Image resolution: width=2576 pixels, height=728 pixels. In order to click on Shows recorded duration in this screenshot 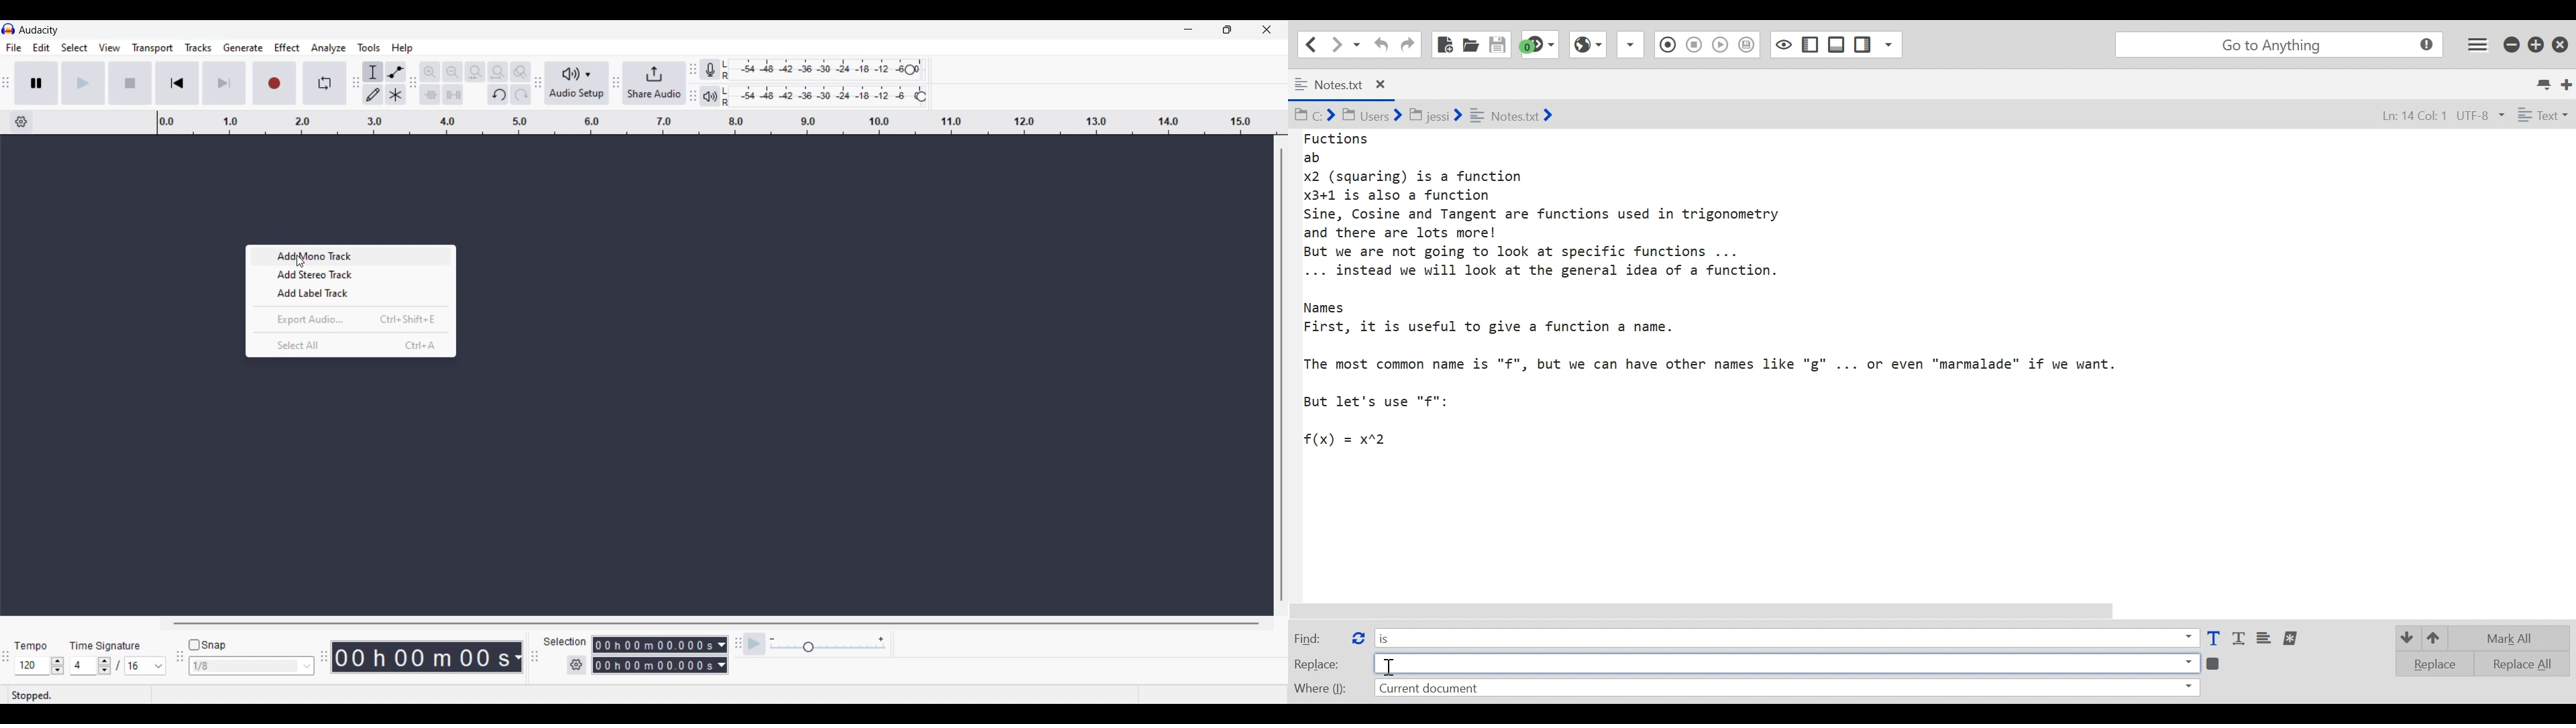, I will do `click(421, 657)`.